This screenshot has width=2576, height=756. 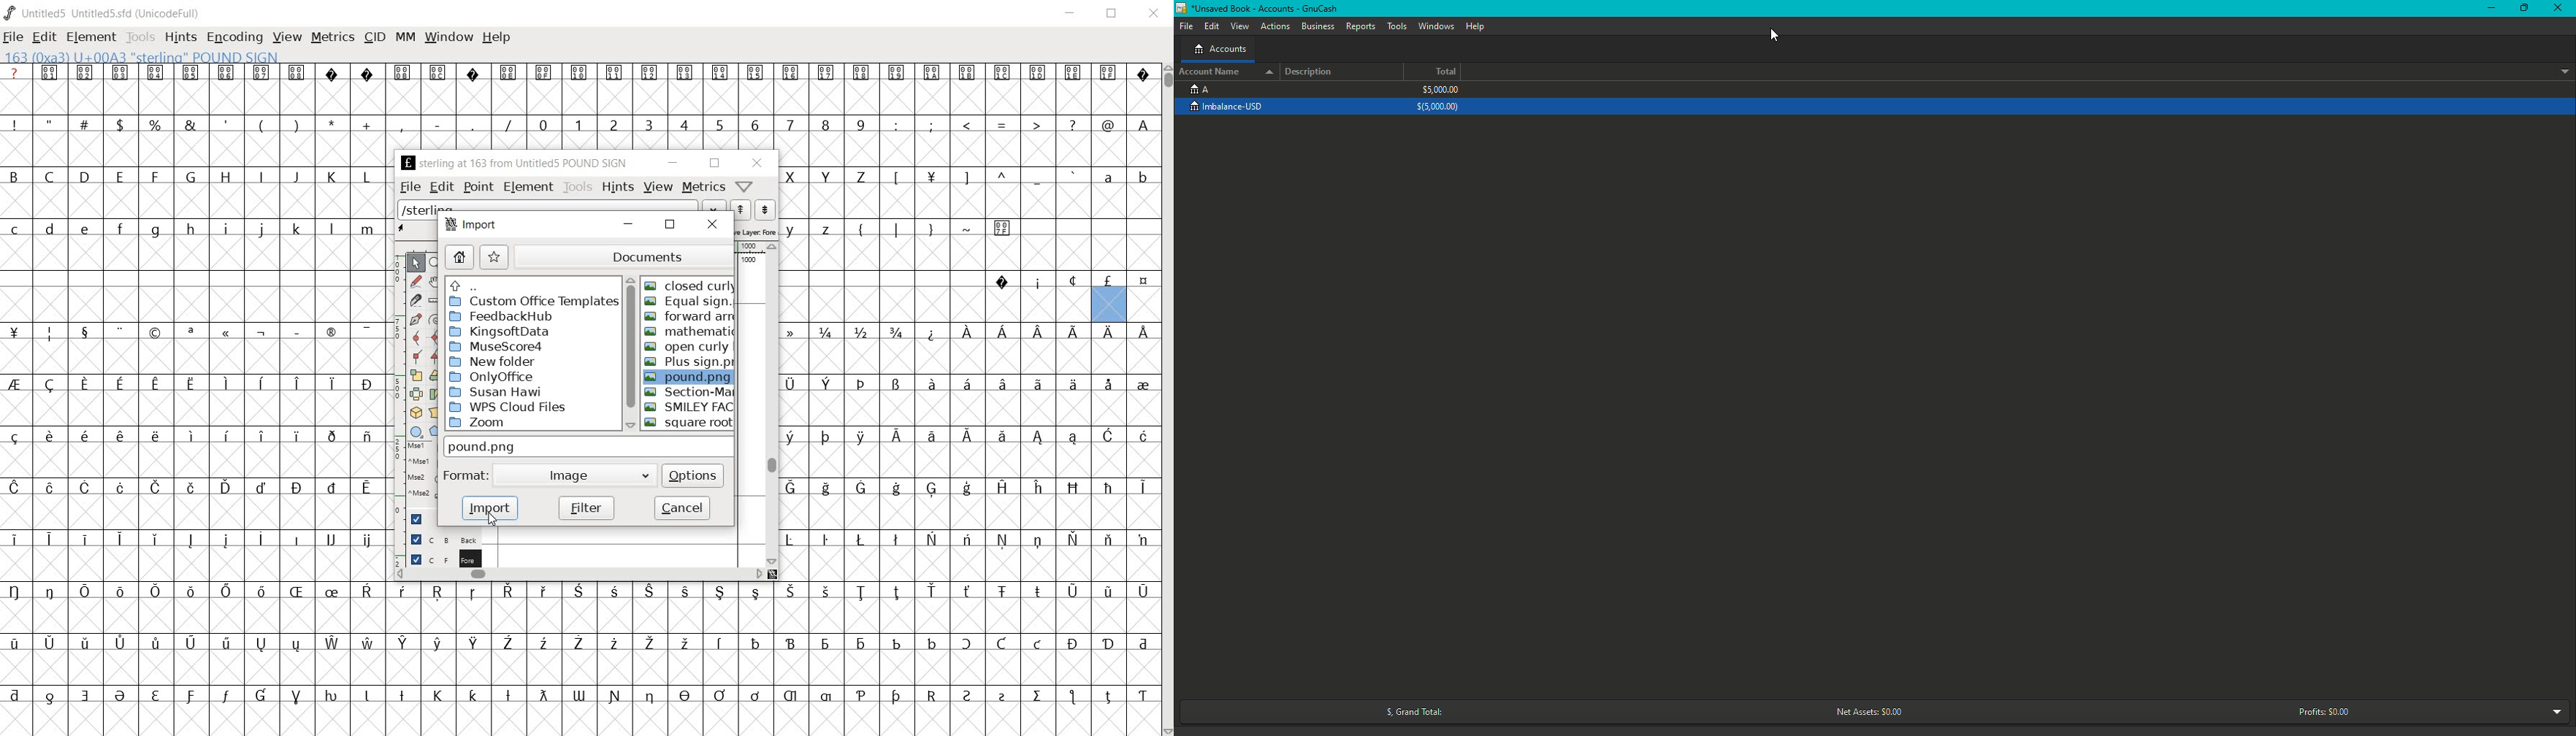 What do you see at coordinates (50, 230) in the screenshot?
I see `d` at bounding box center [50, 230].